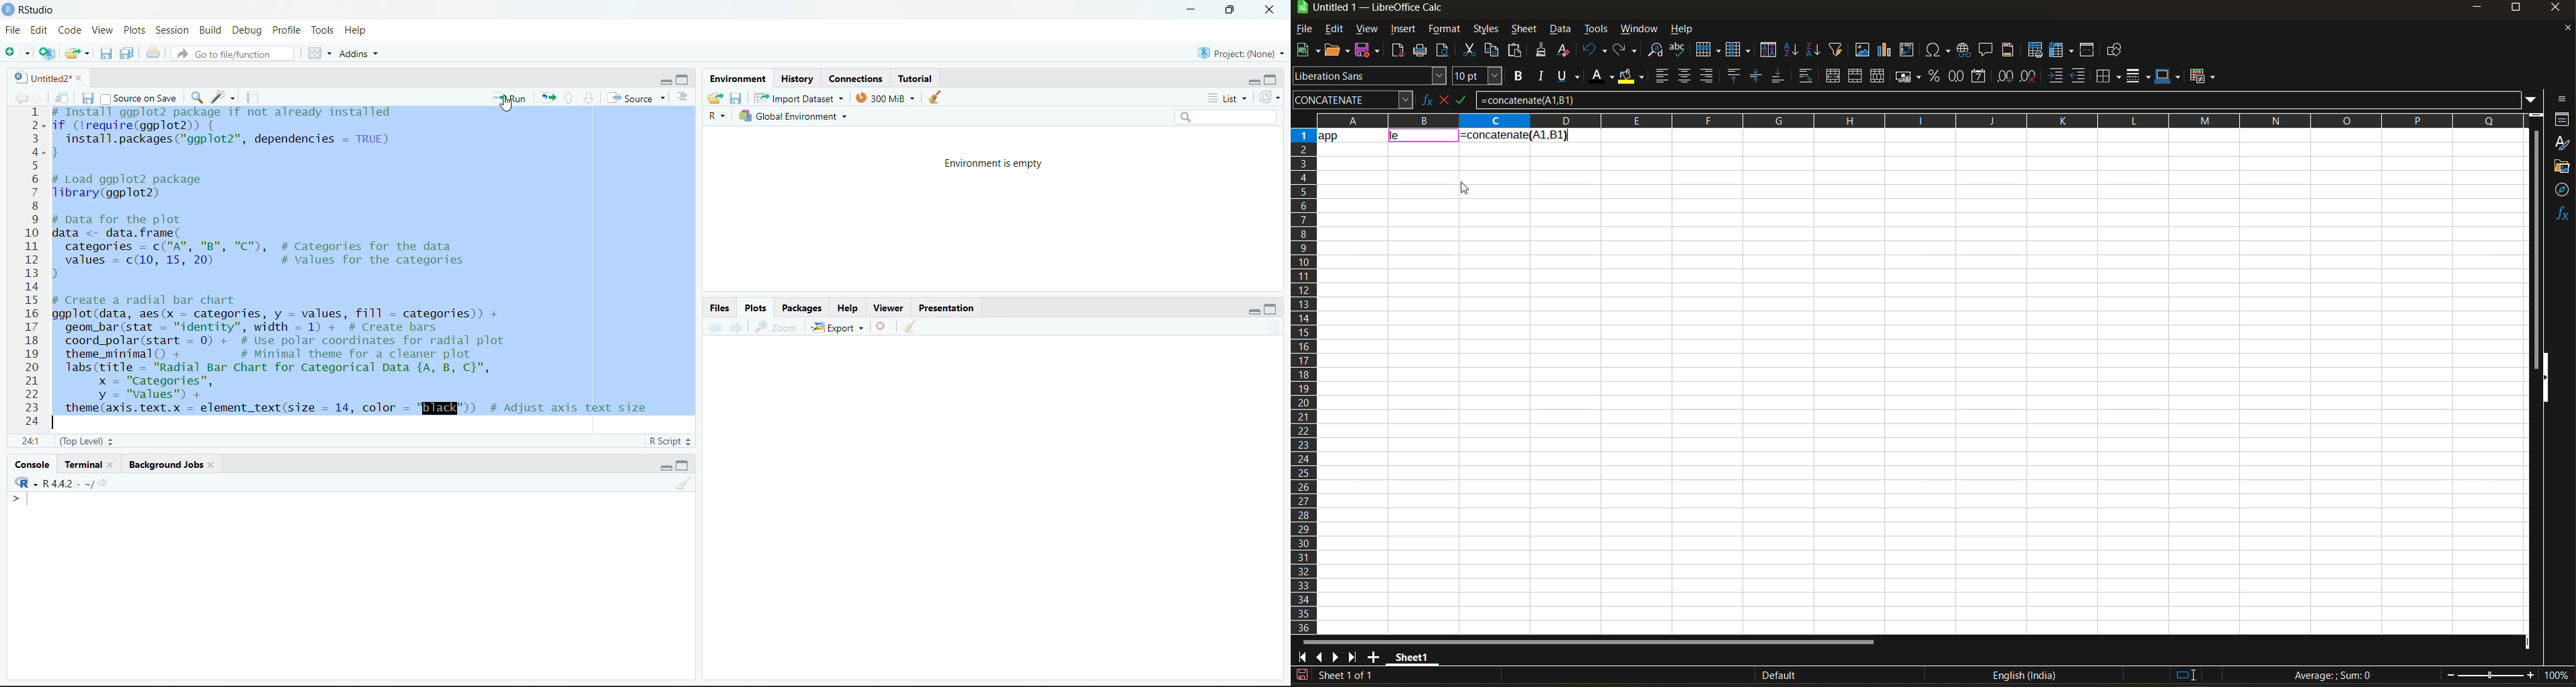 This screenshot has width=2576, height=700. What do you see at coordinates (1334, 27) in the screenshot?
I see `edit` at bounding box center [1334, 27].